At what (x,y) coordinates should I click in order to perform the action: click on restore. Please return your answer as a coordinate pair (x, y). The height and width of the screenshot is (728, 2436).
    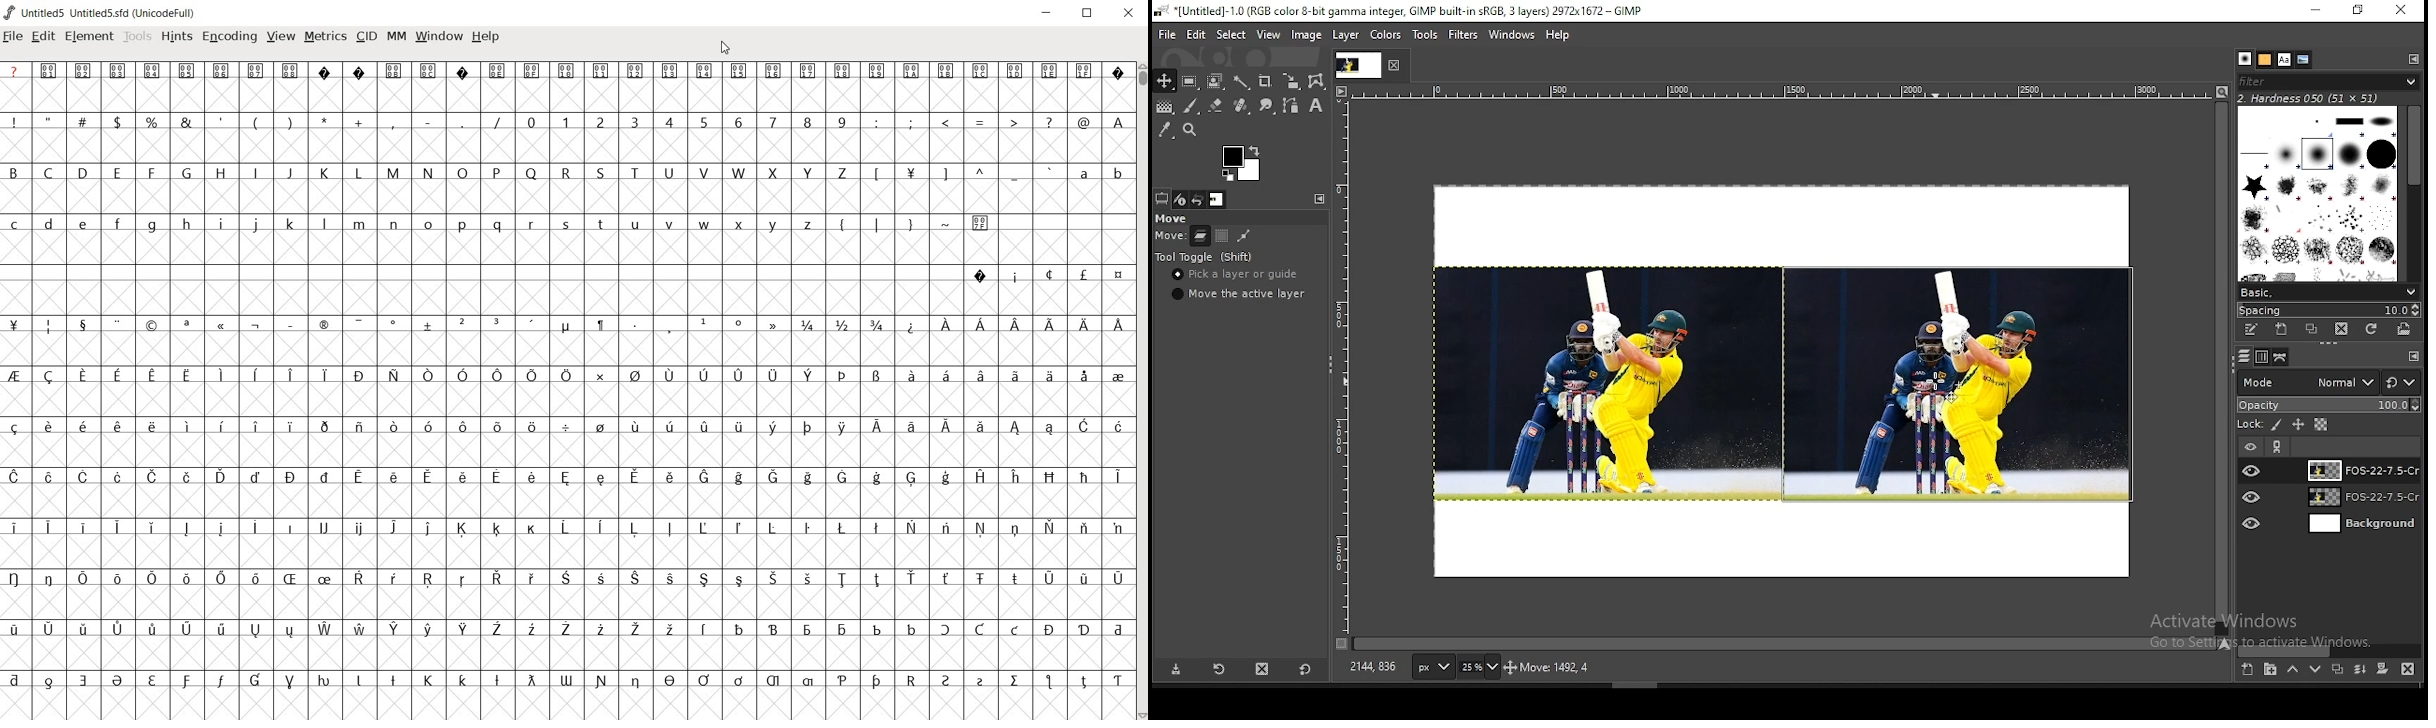
    Looking at the image, I should click on (1086, 14).